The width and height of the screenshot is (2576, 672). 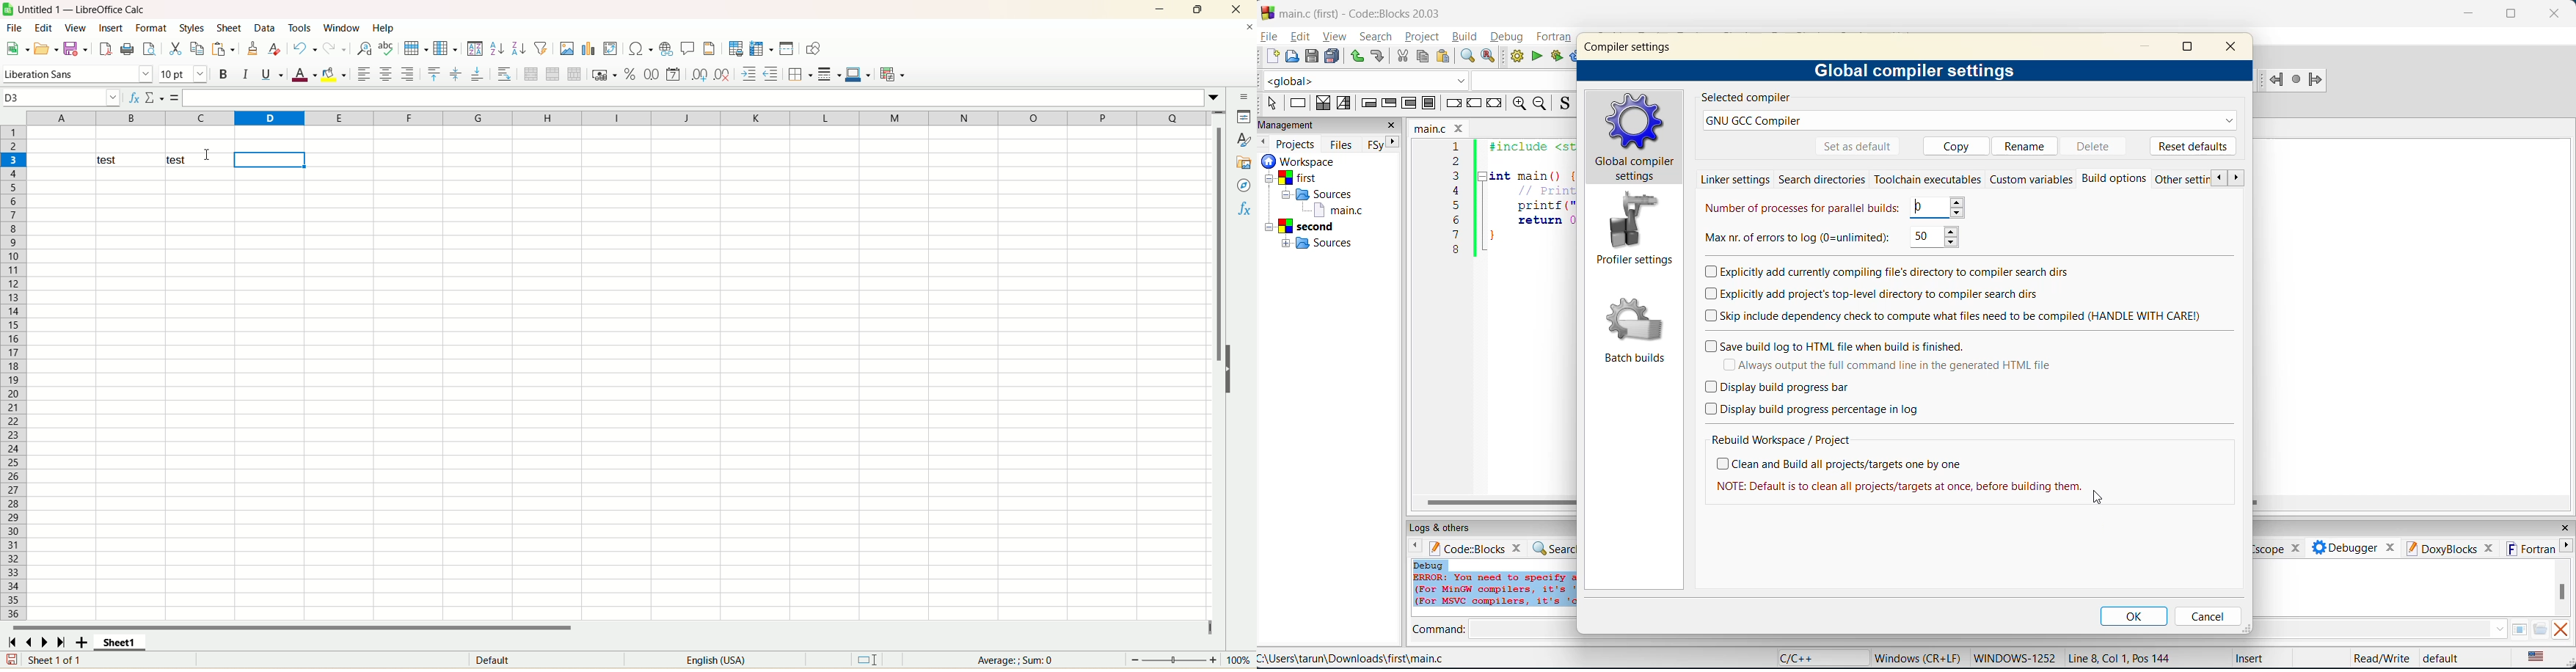 I want to click on minimize, so click(x=2470, y=13).